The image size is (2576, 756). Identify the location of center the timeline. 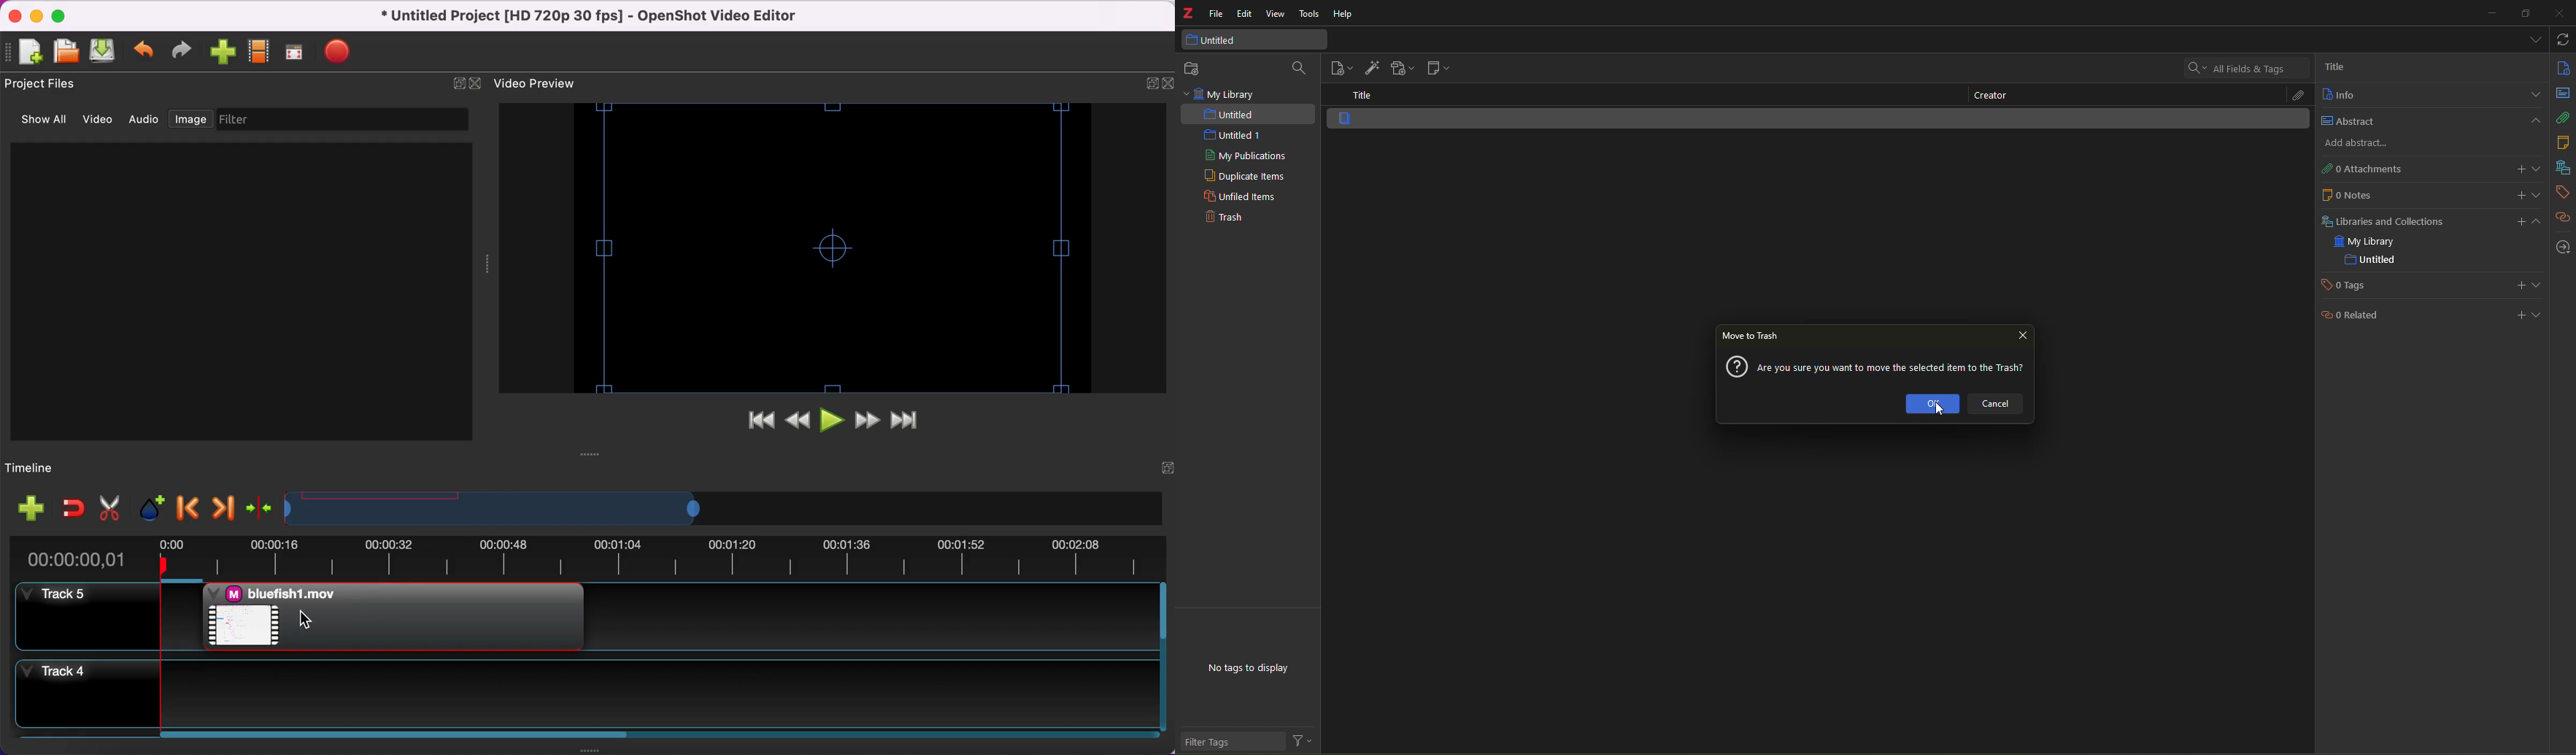
(259, 510).